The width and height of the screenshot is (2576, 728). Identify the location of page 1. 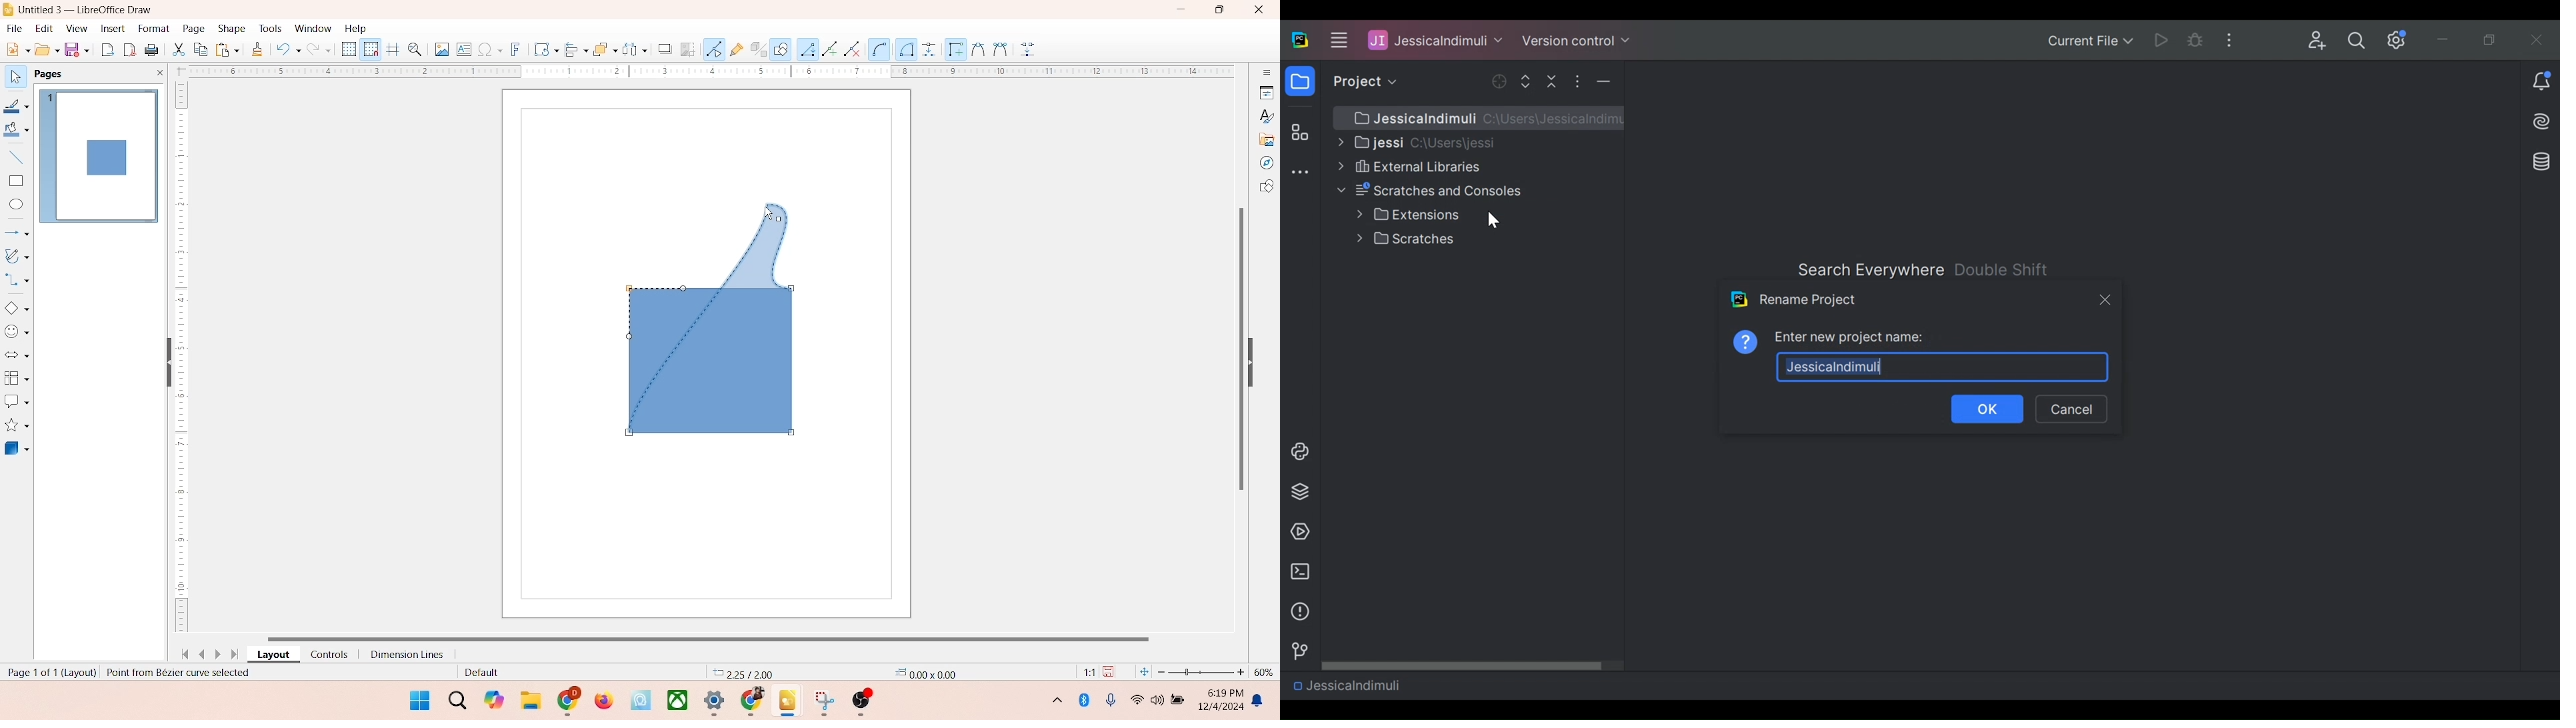
(99, 155).